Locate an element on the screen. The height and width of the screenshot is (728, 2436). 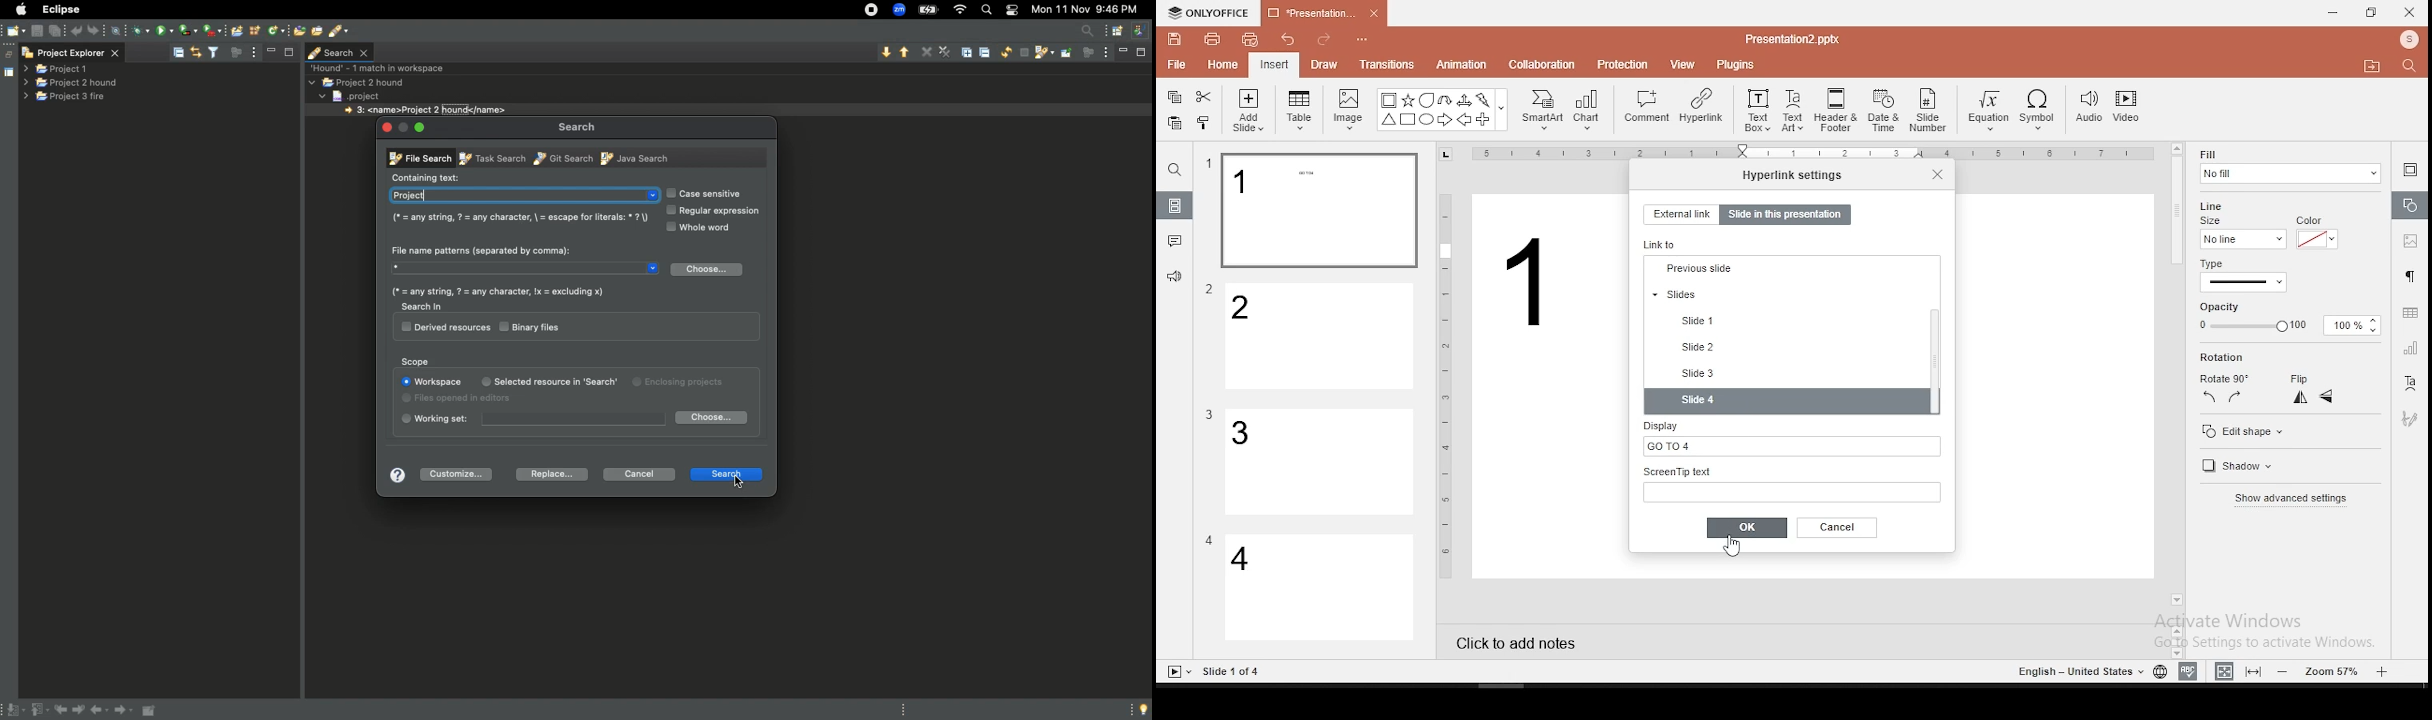
Workspace is located at coordinates (430, 382).